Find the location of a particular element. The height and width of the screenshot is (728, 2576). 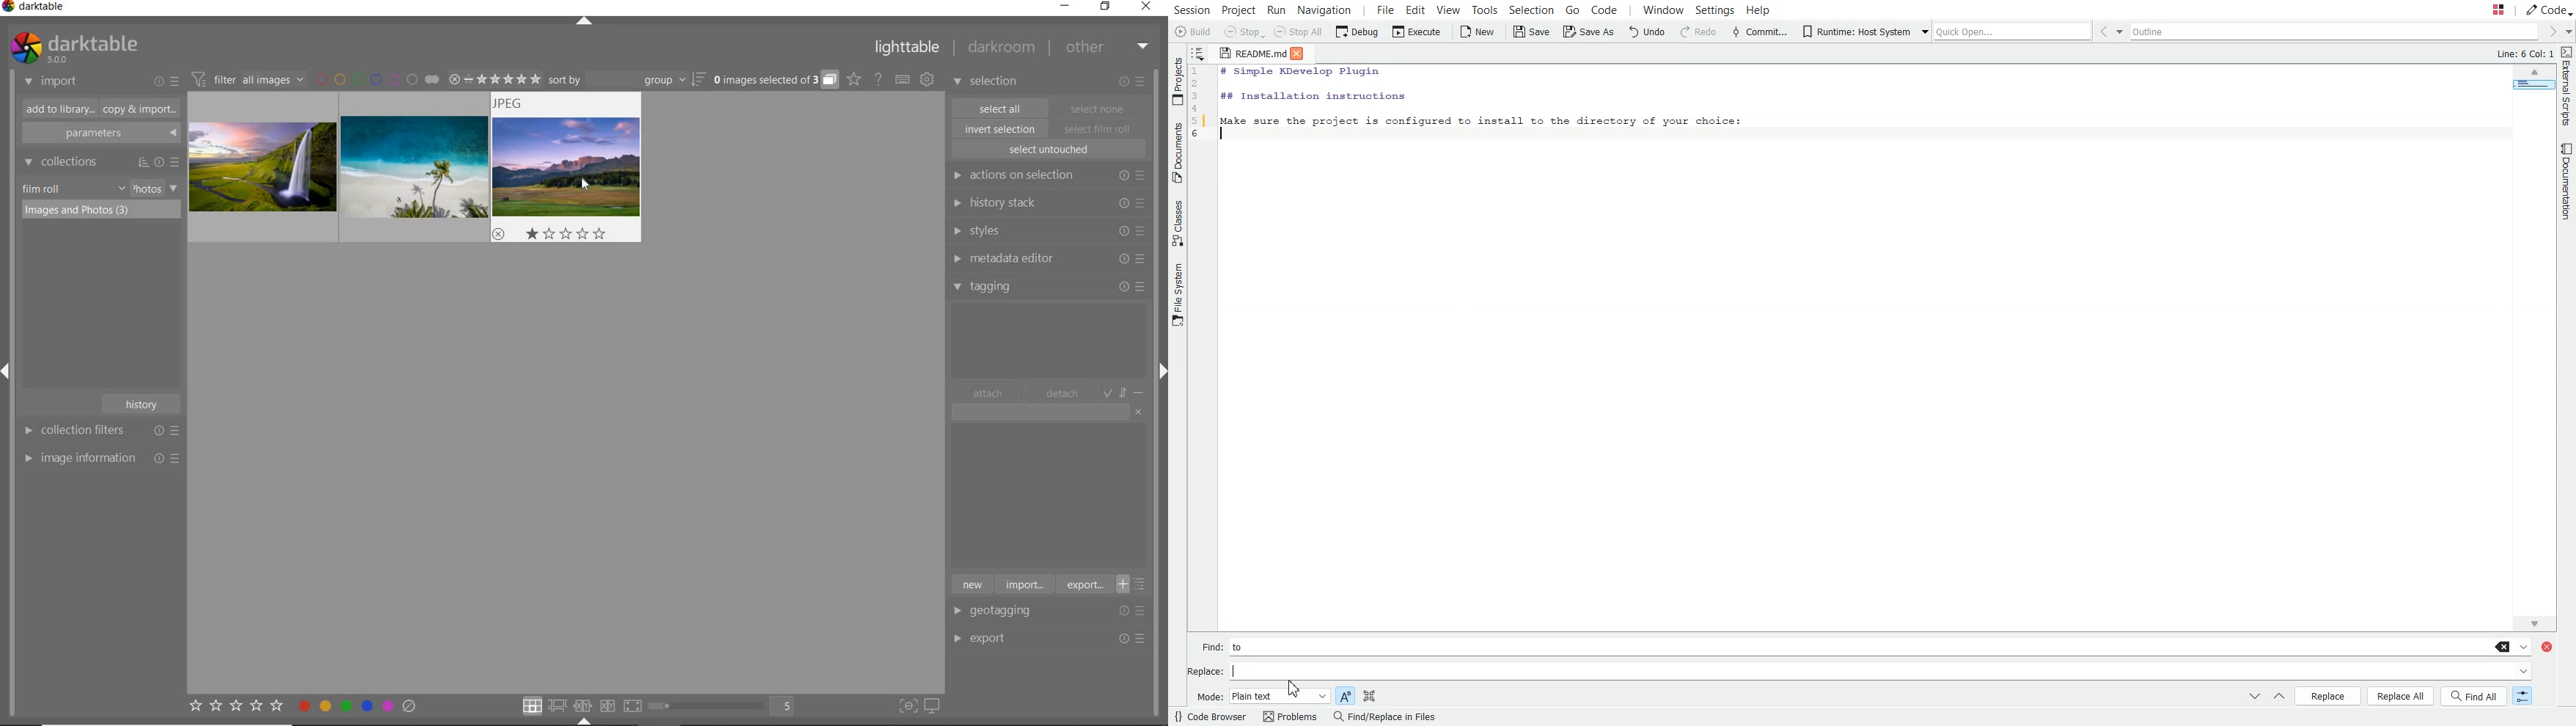

actions on selection is located at coordinates (1046, 175).